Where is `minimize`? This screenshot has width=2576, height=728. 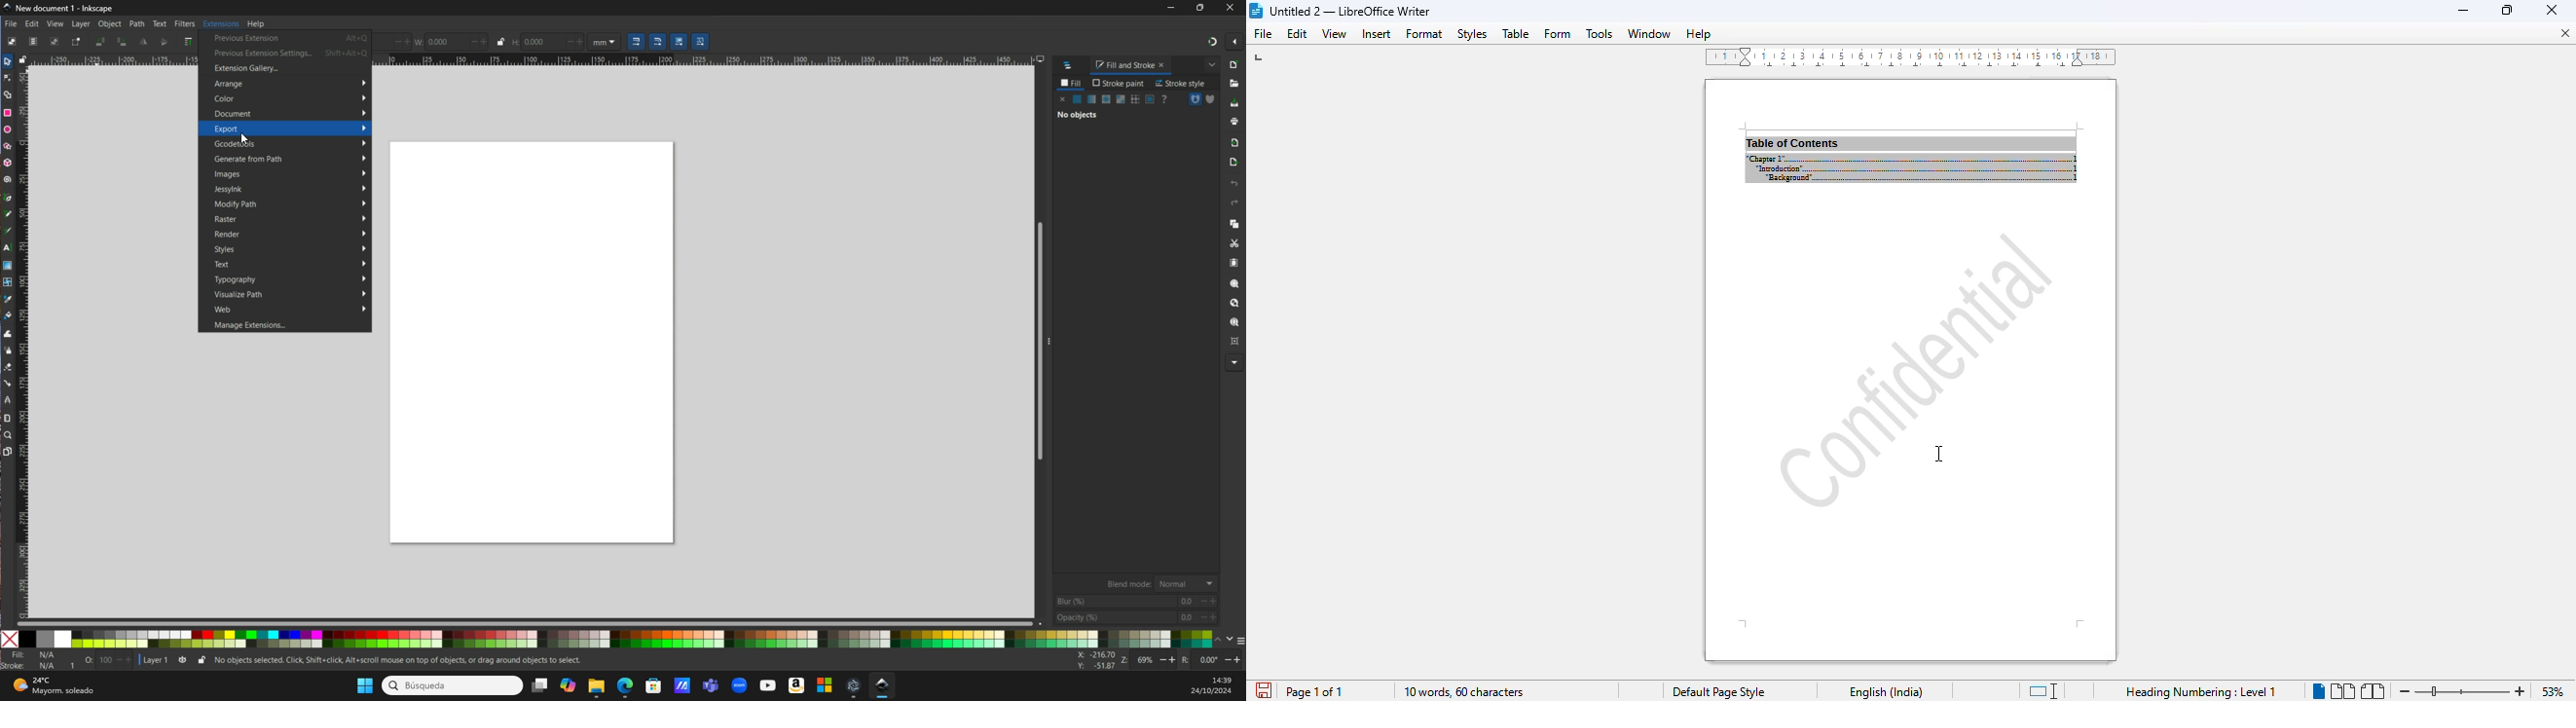 minimize is located at coordinates (2552, 10).